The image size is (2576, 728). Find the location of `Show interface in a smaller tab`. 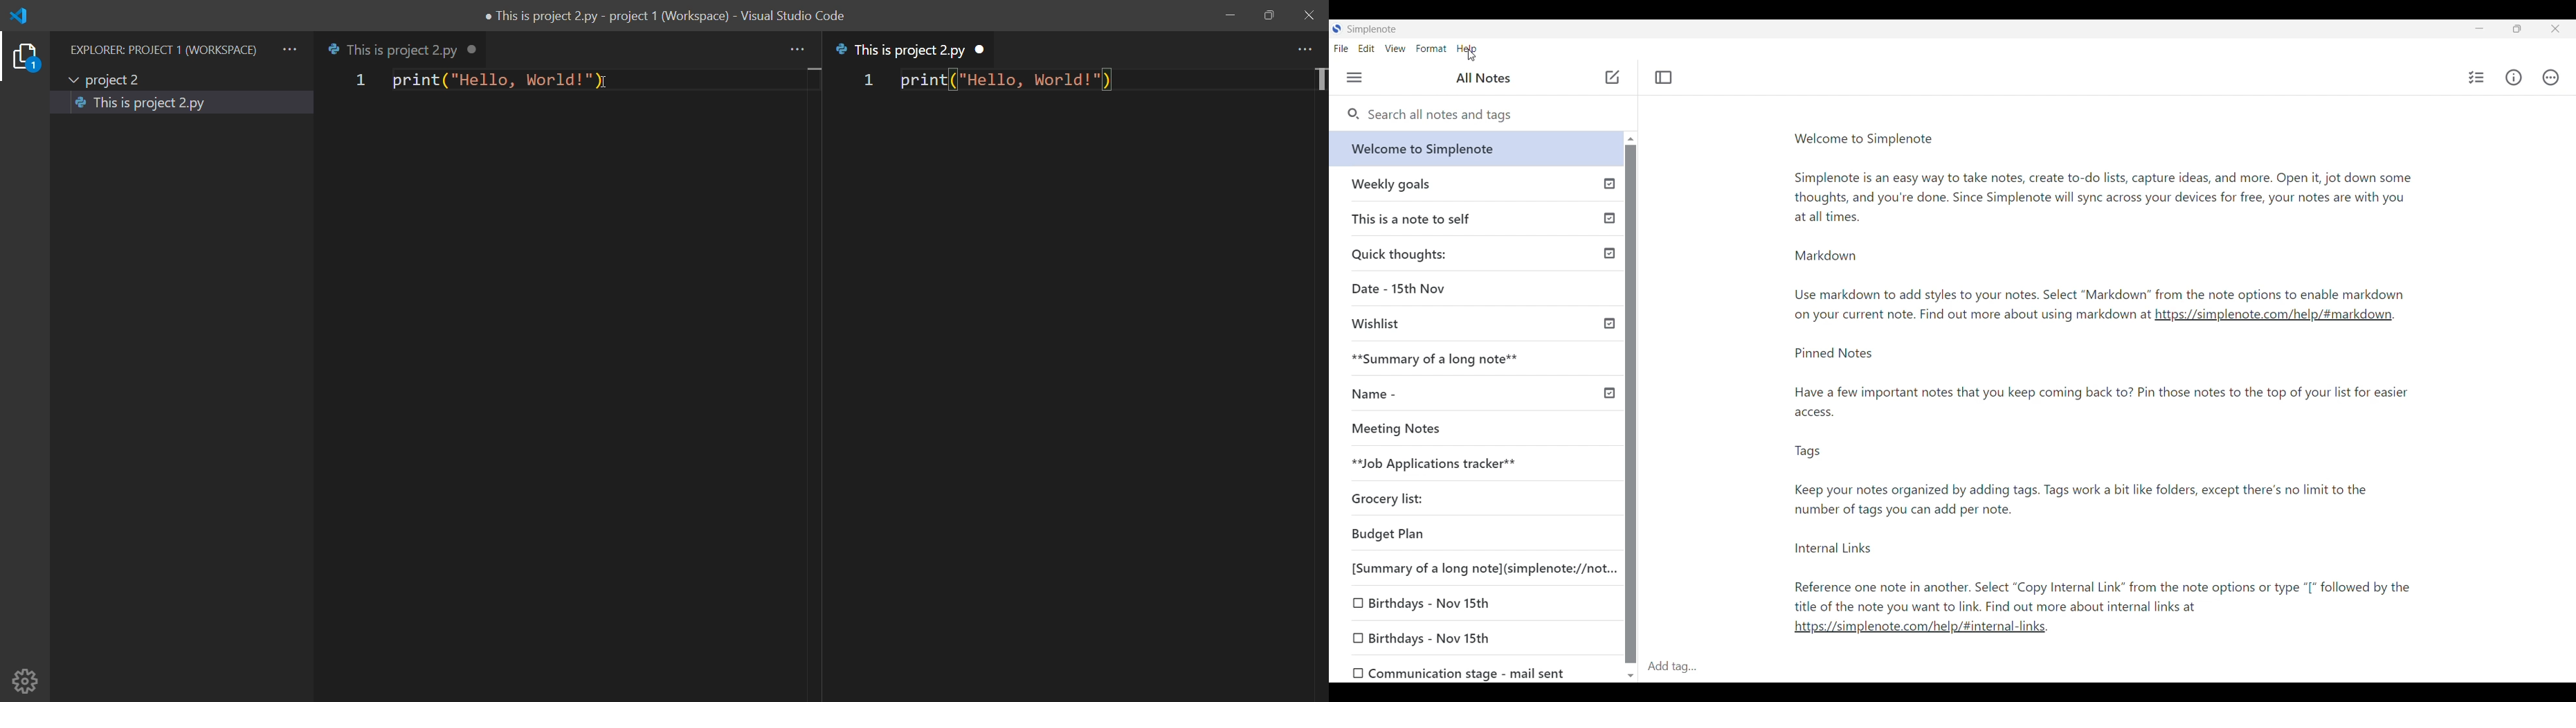

Show interface in a smaller tab is located at coordinates (2517, 29).